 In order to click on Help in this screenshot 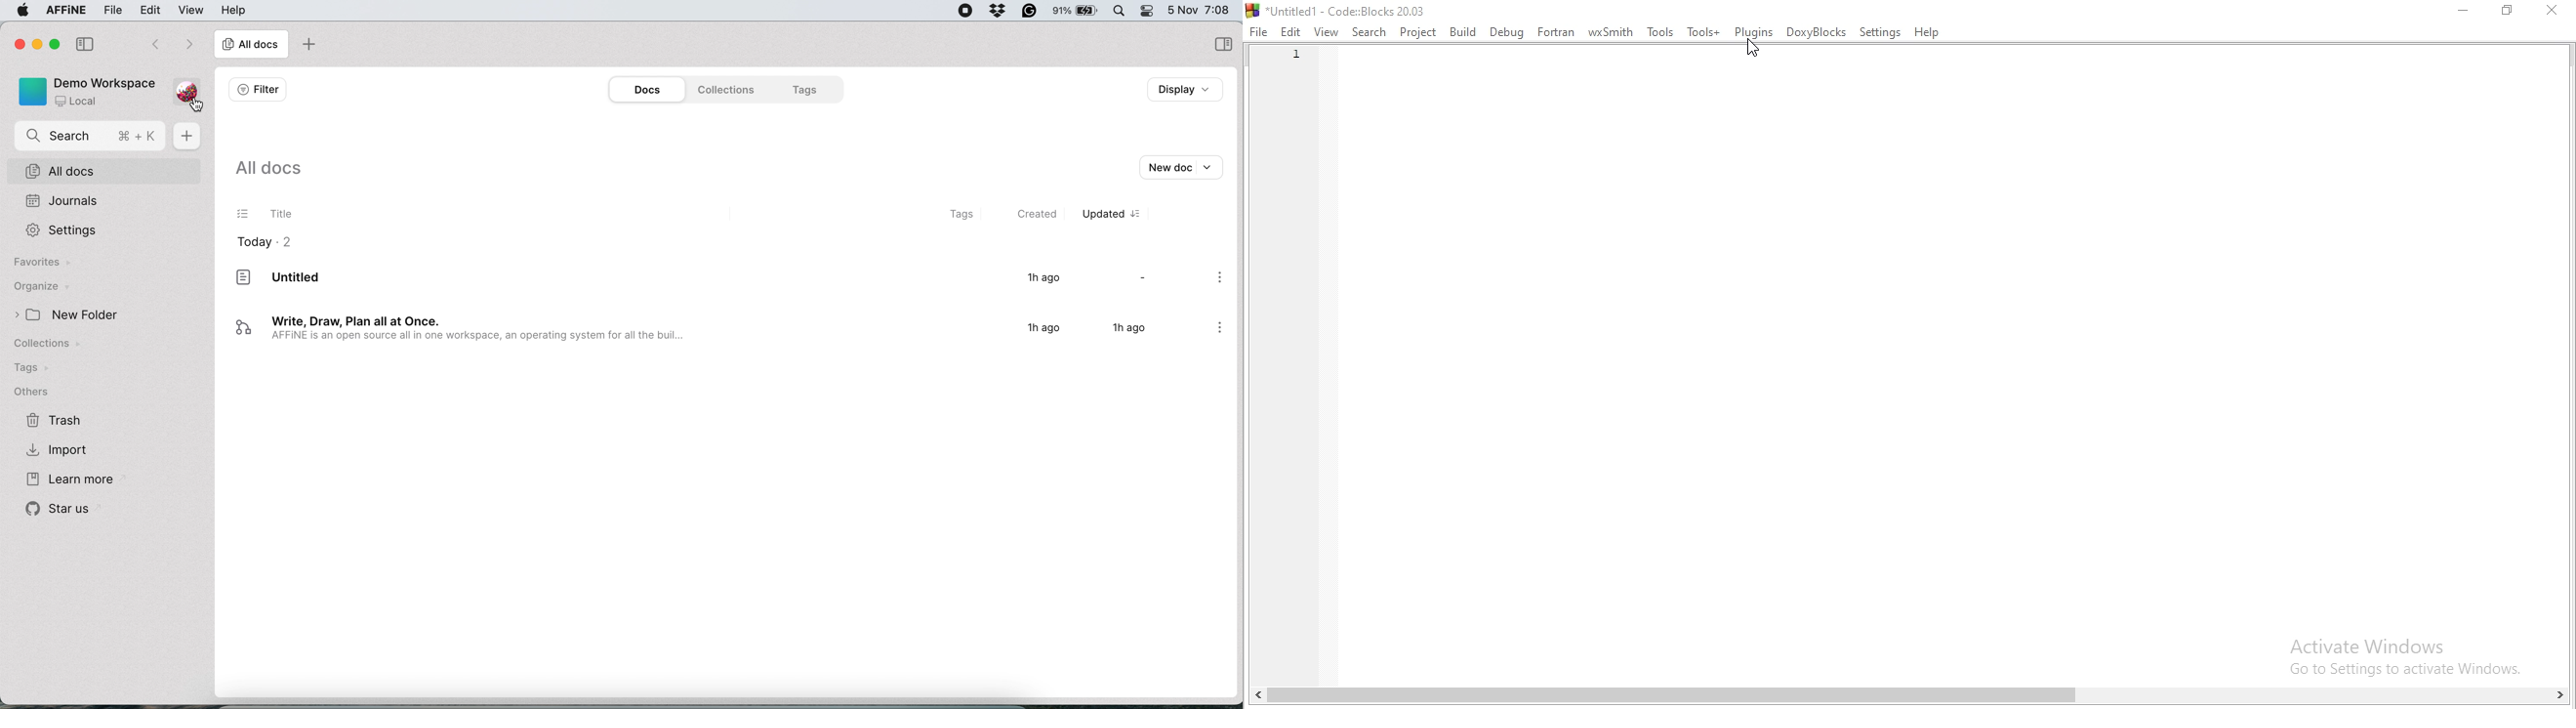, I will do `click(1928, 31)`.